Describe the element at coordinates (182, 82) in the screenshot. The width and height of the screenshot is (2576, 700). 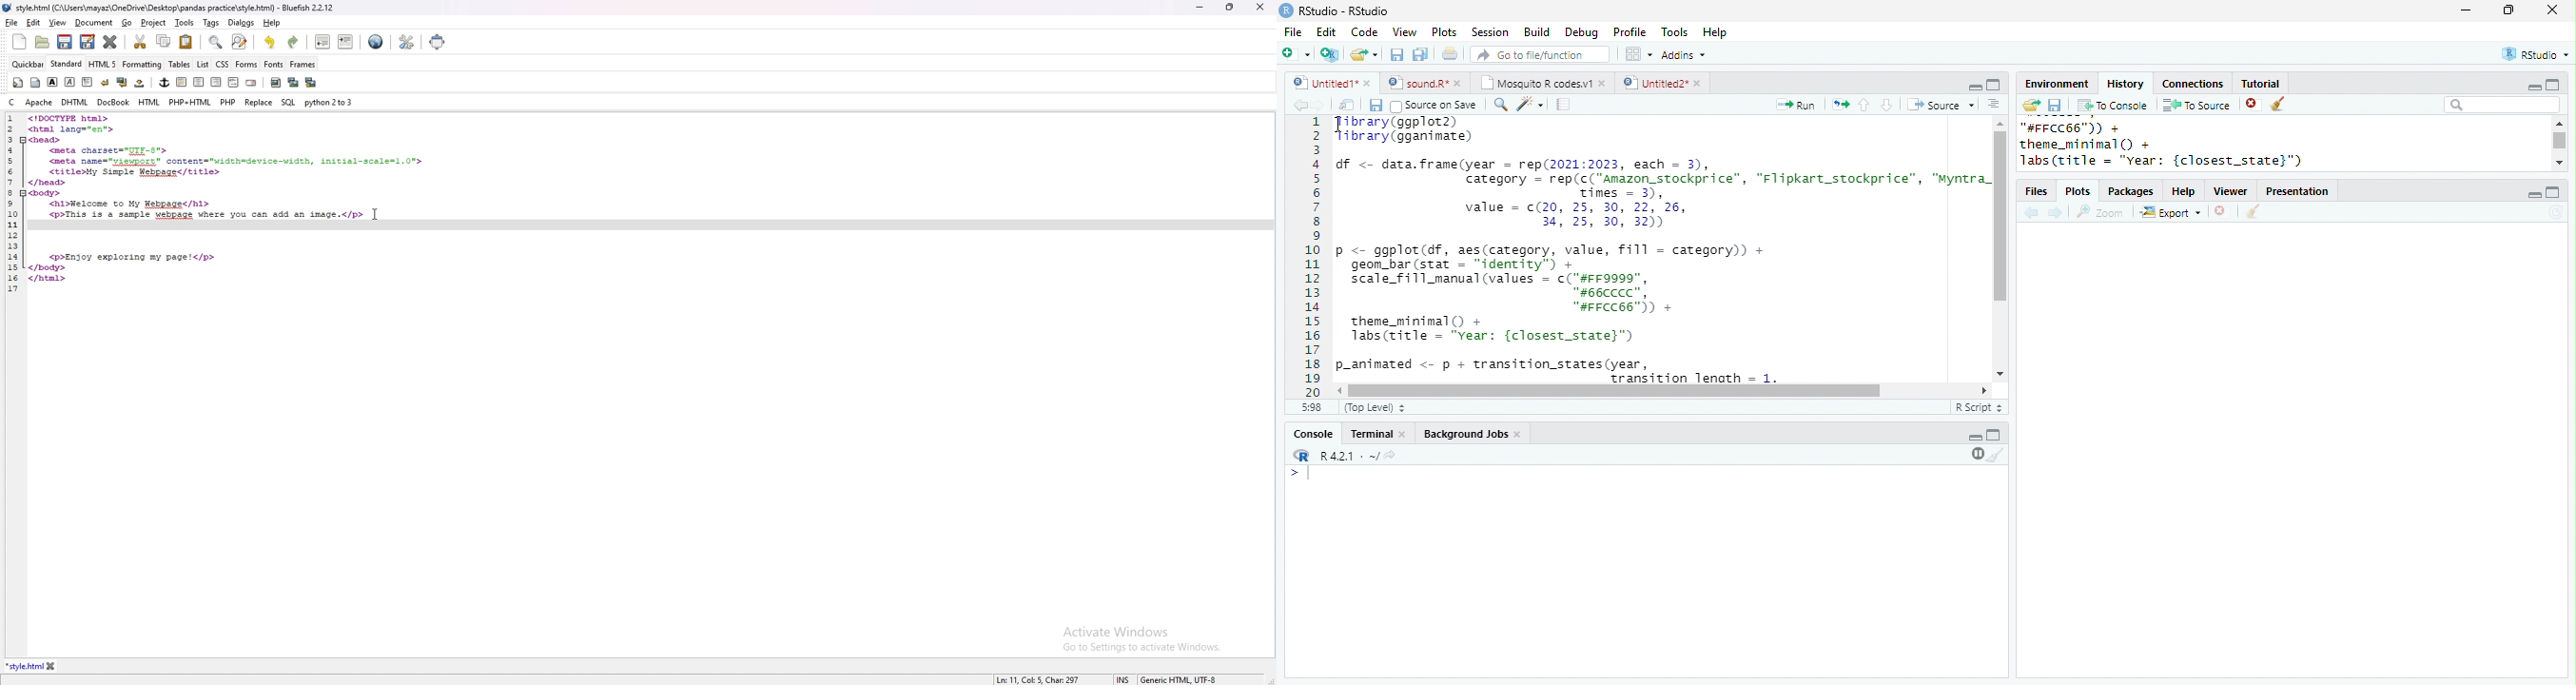
I see `left justify` at that location.